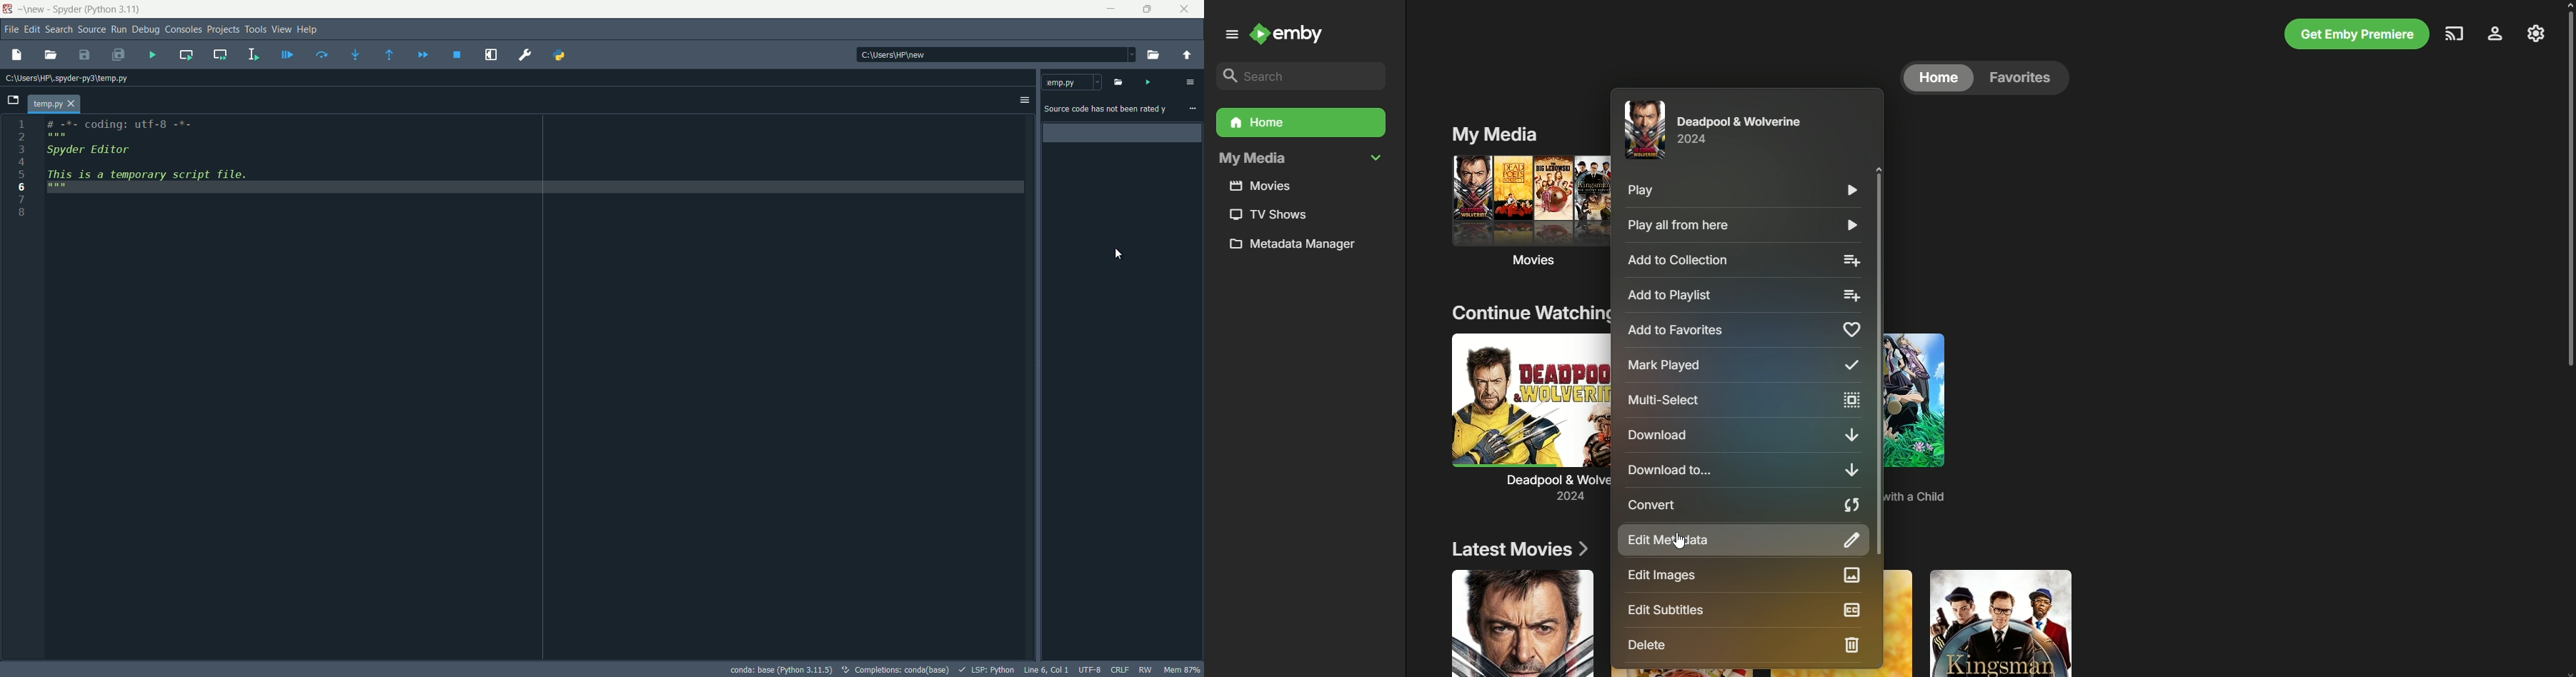 The width and height of the screenshot is (2576, 700). I want to click on parent directory, so click(1188, 54).